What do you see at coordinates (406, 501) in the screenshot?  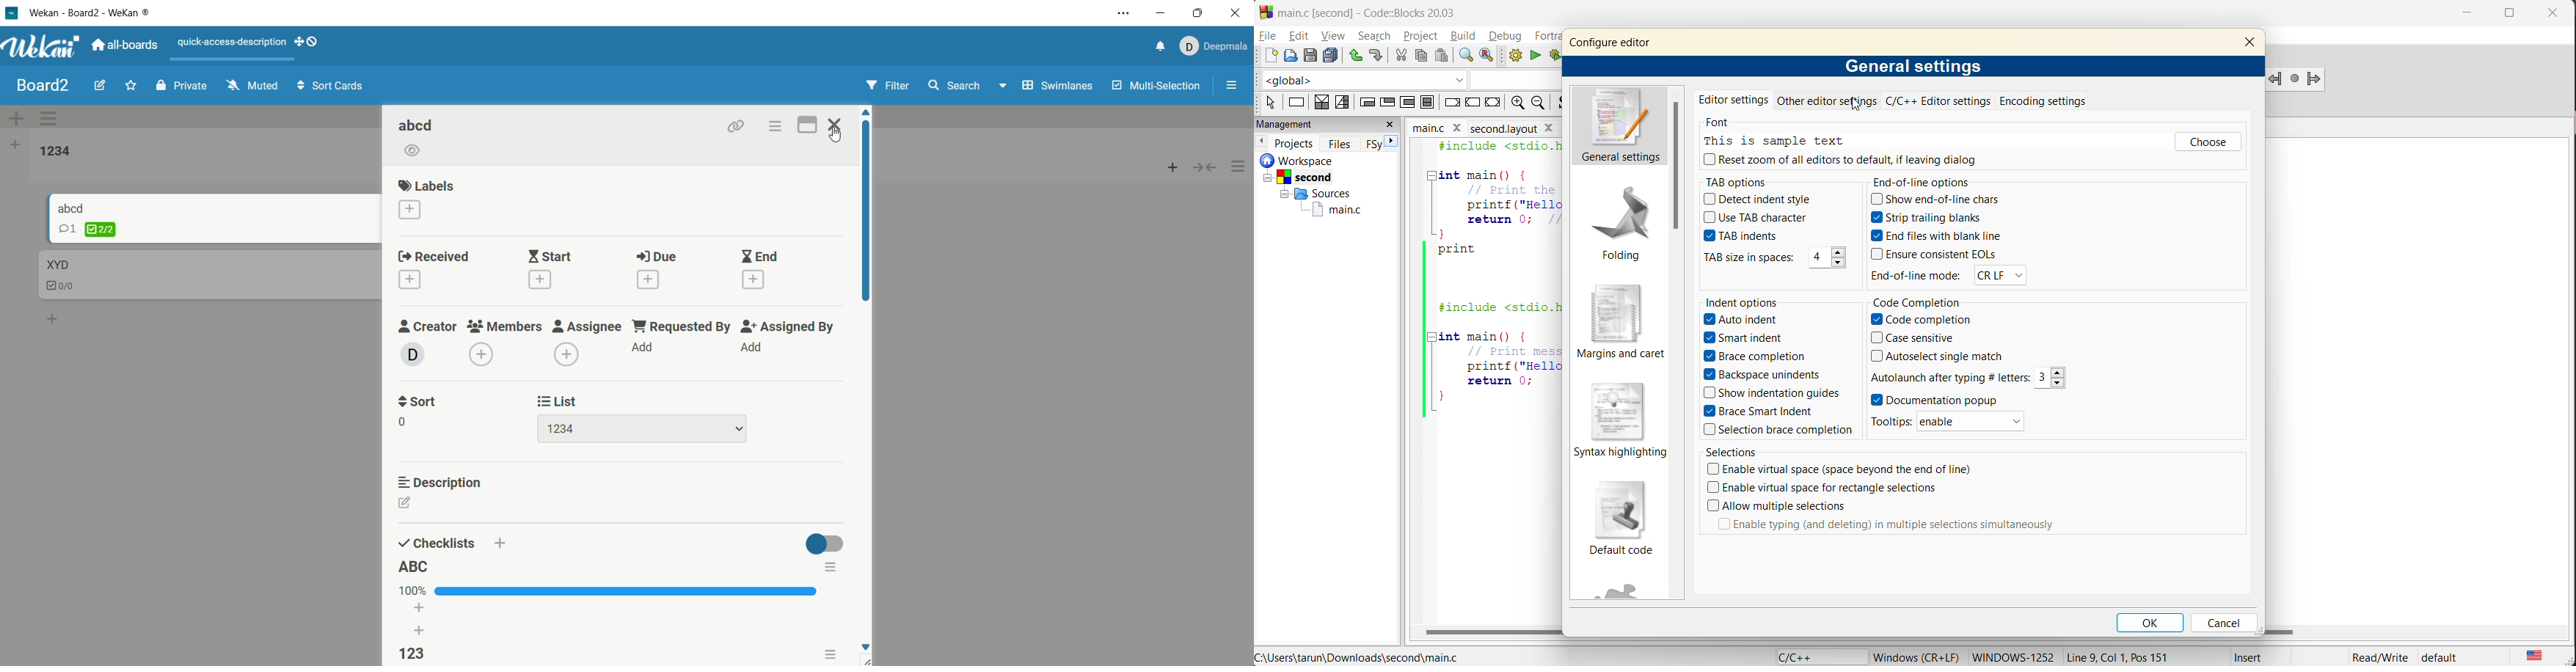 I see `edit` at bounding box center [406, 501].